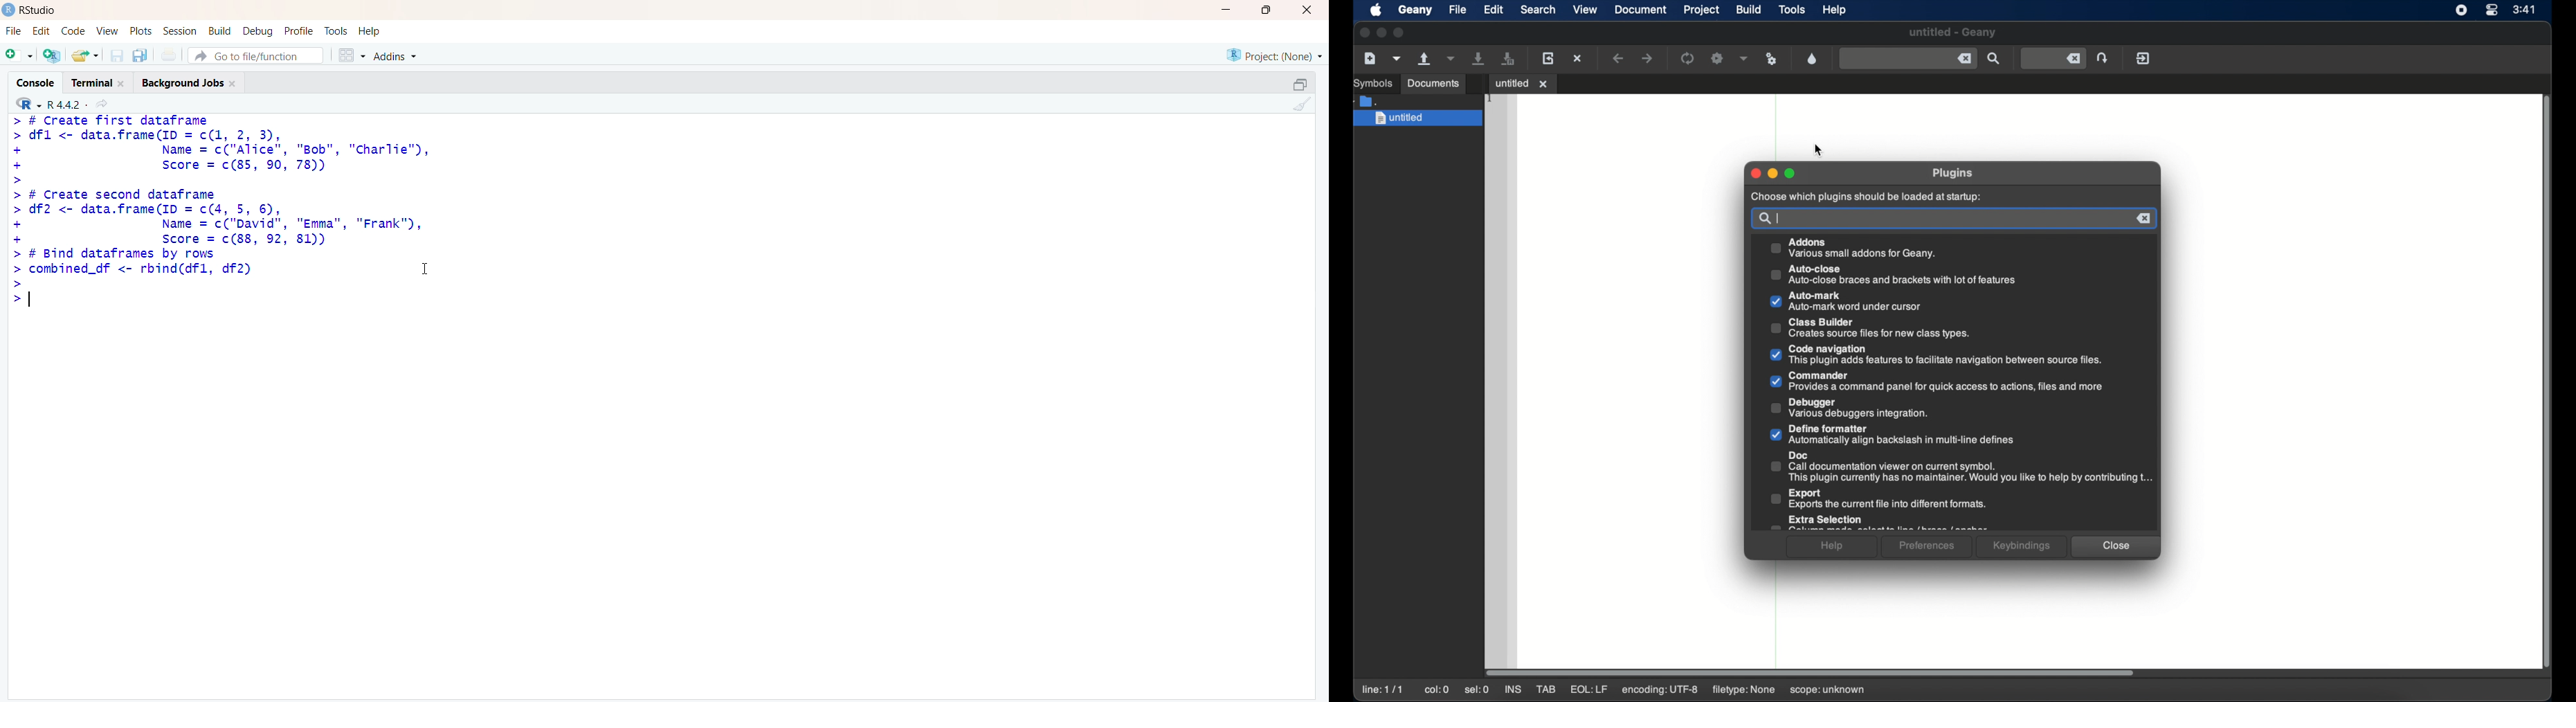 The width and height of the screenshot is (2576, 728). What do you see at coordinates (44, 30) in the screenshot?
I see `Edit` at bounding box center [44, 30].